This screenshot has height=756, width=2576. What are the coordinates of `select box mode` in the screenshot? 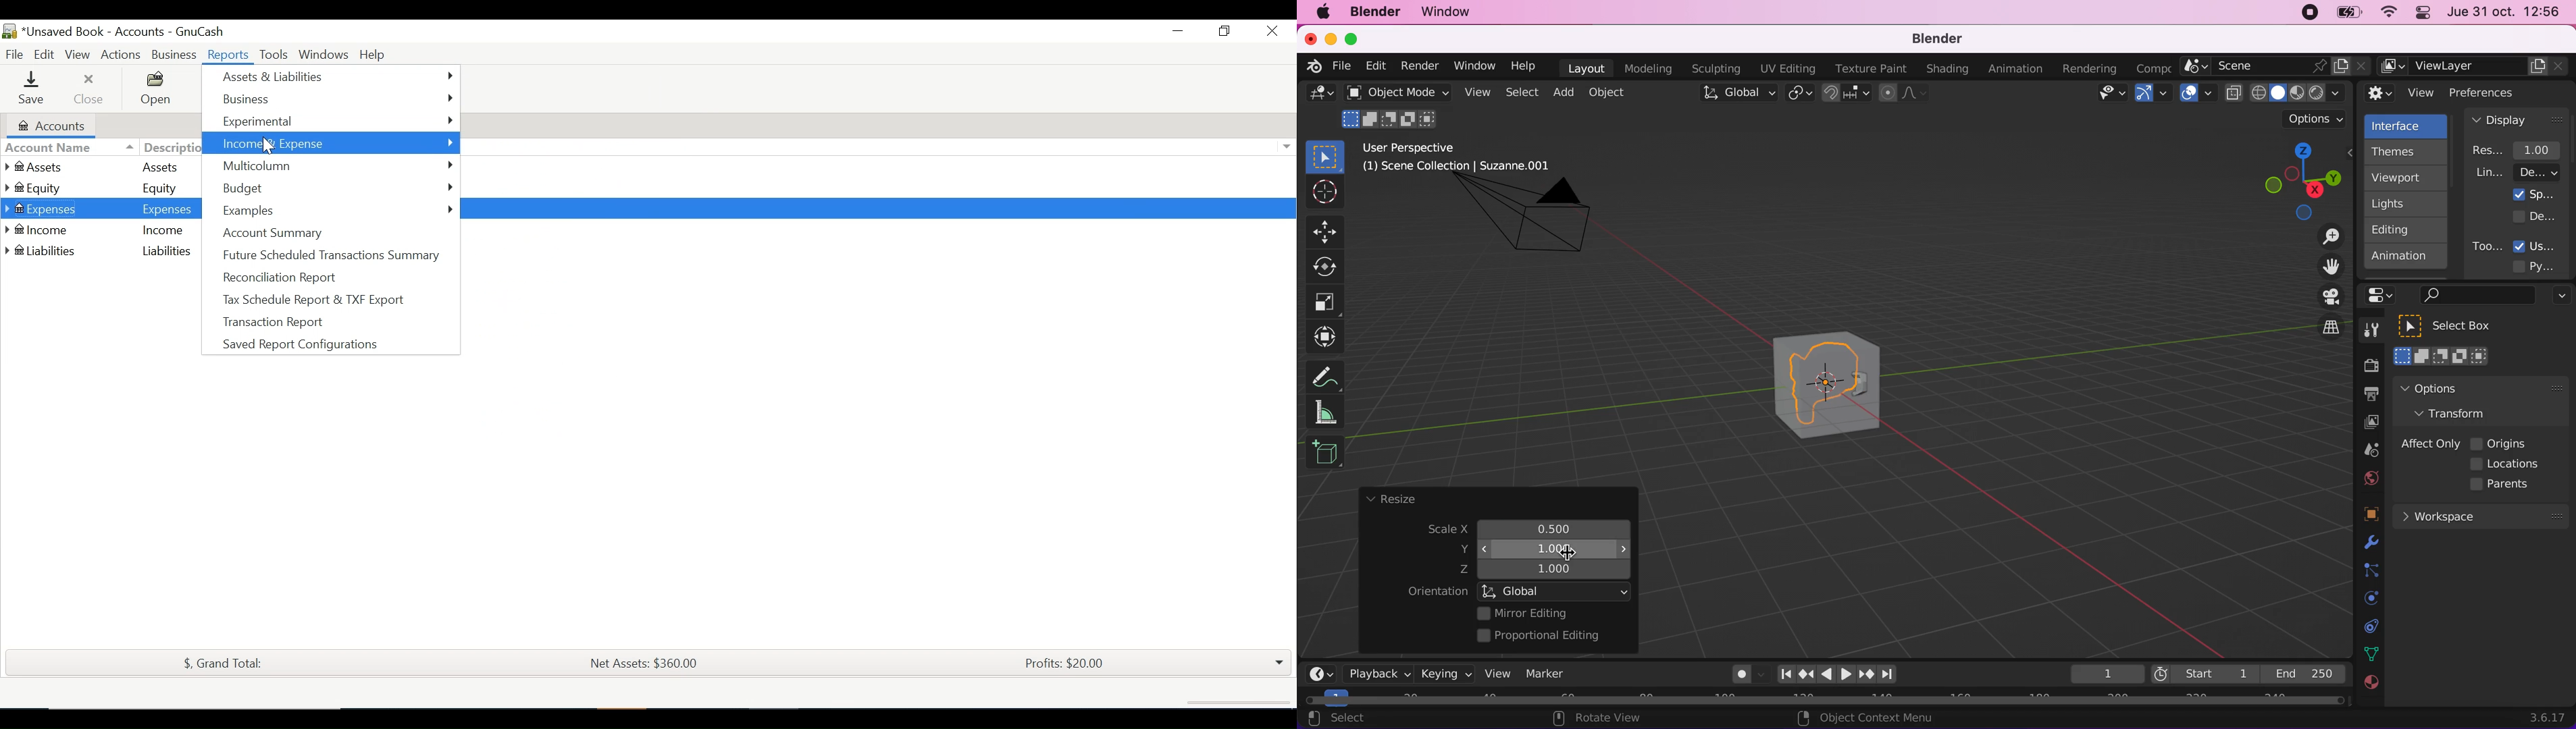 It's located at (2442, 356).